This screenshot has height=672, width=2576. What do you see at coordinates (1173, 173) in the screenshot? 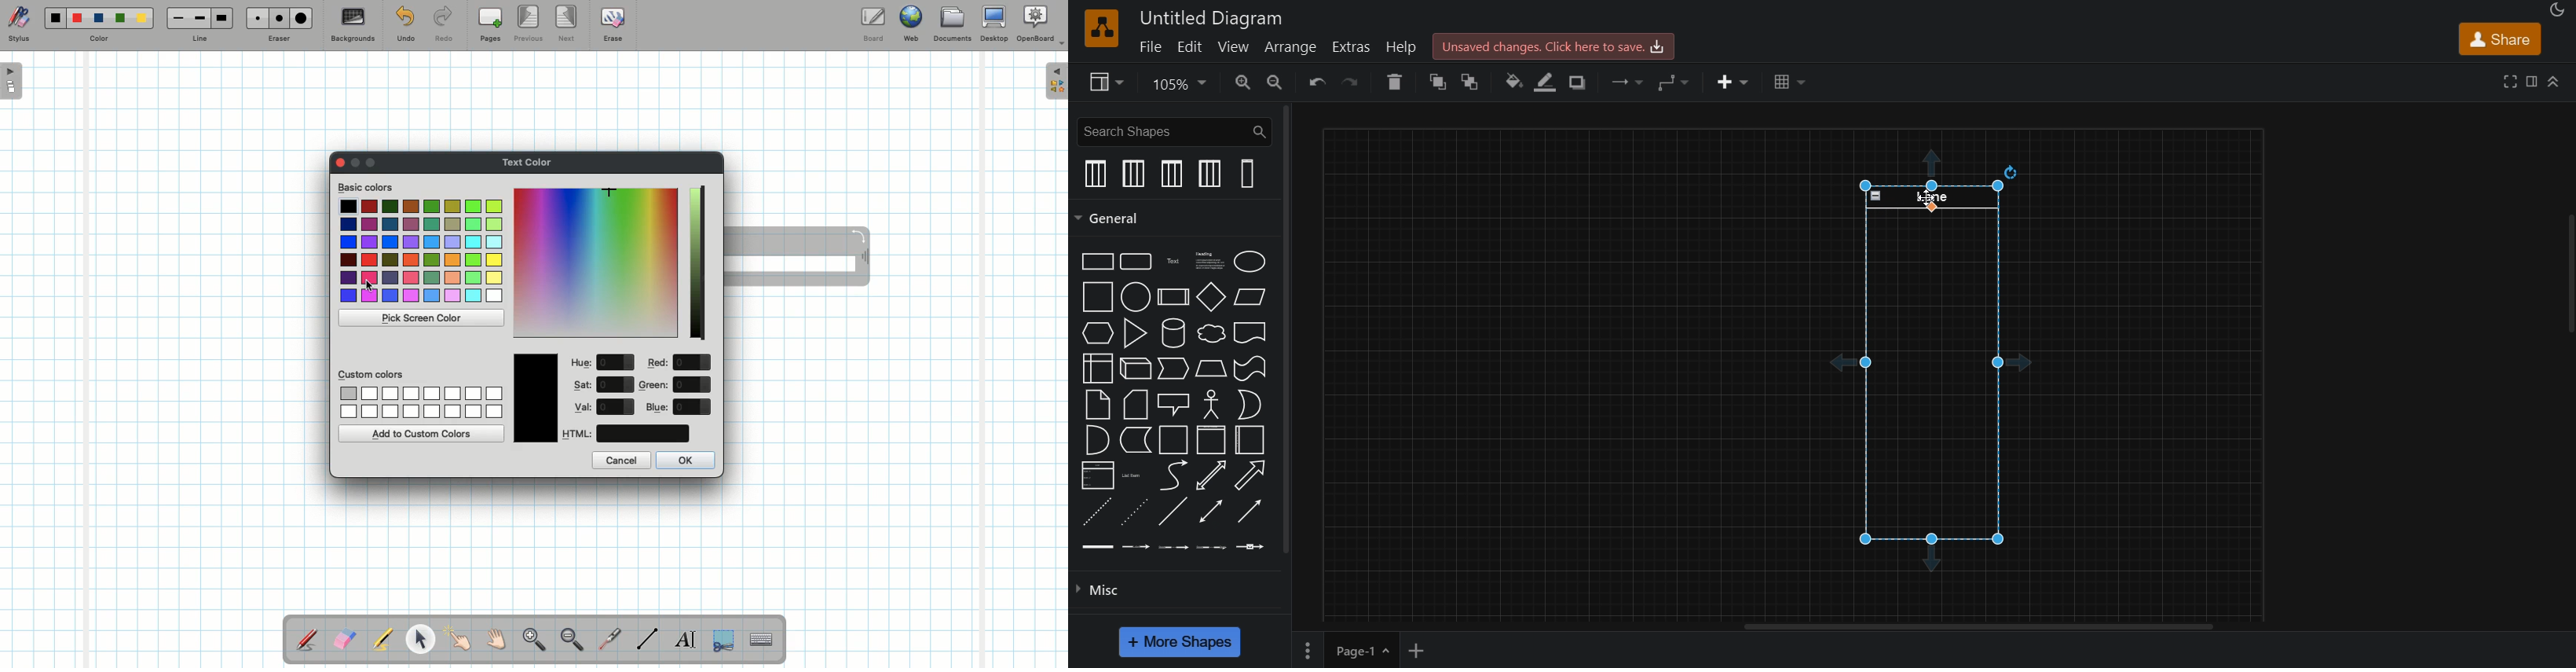
I see `vertical pool 1` at bounding box center [1173, 173].